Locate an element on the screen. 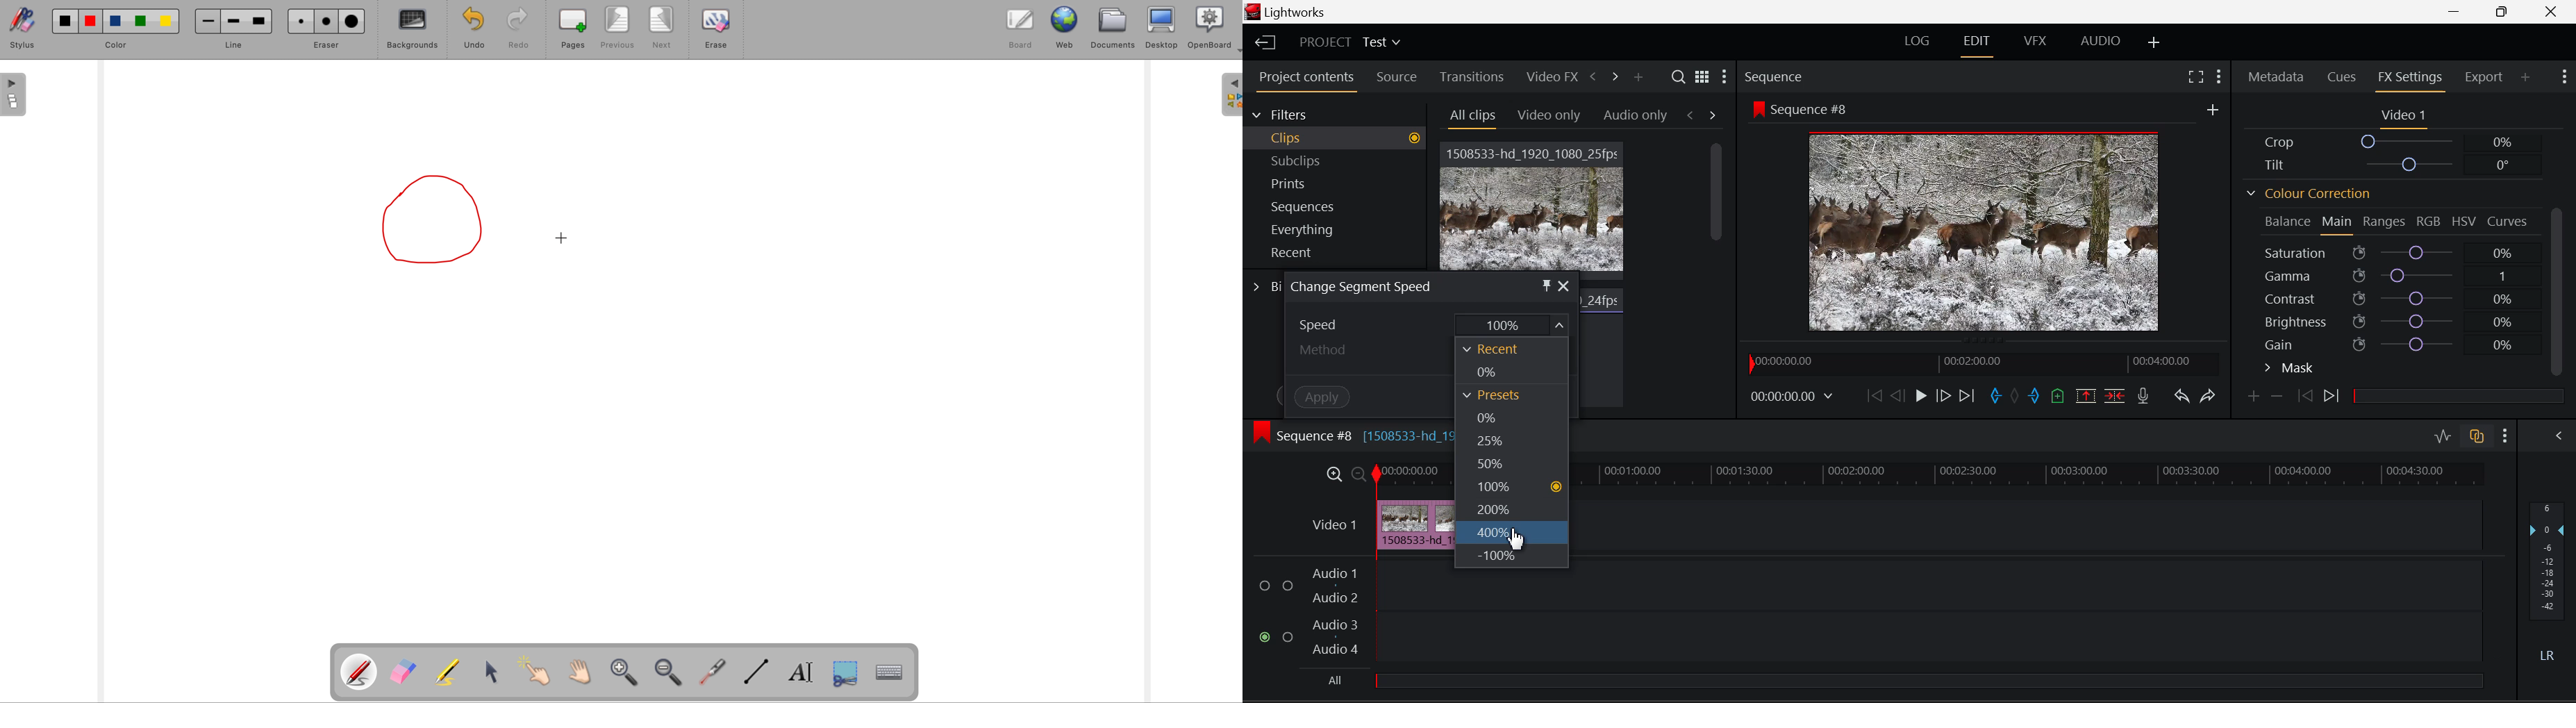 Image resolution: width=2576 pixels, height=728 pixels. Audio Level Editing is located at coordinates (2443, 436).